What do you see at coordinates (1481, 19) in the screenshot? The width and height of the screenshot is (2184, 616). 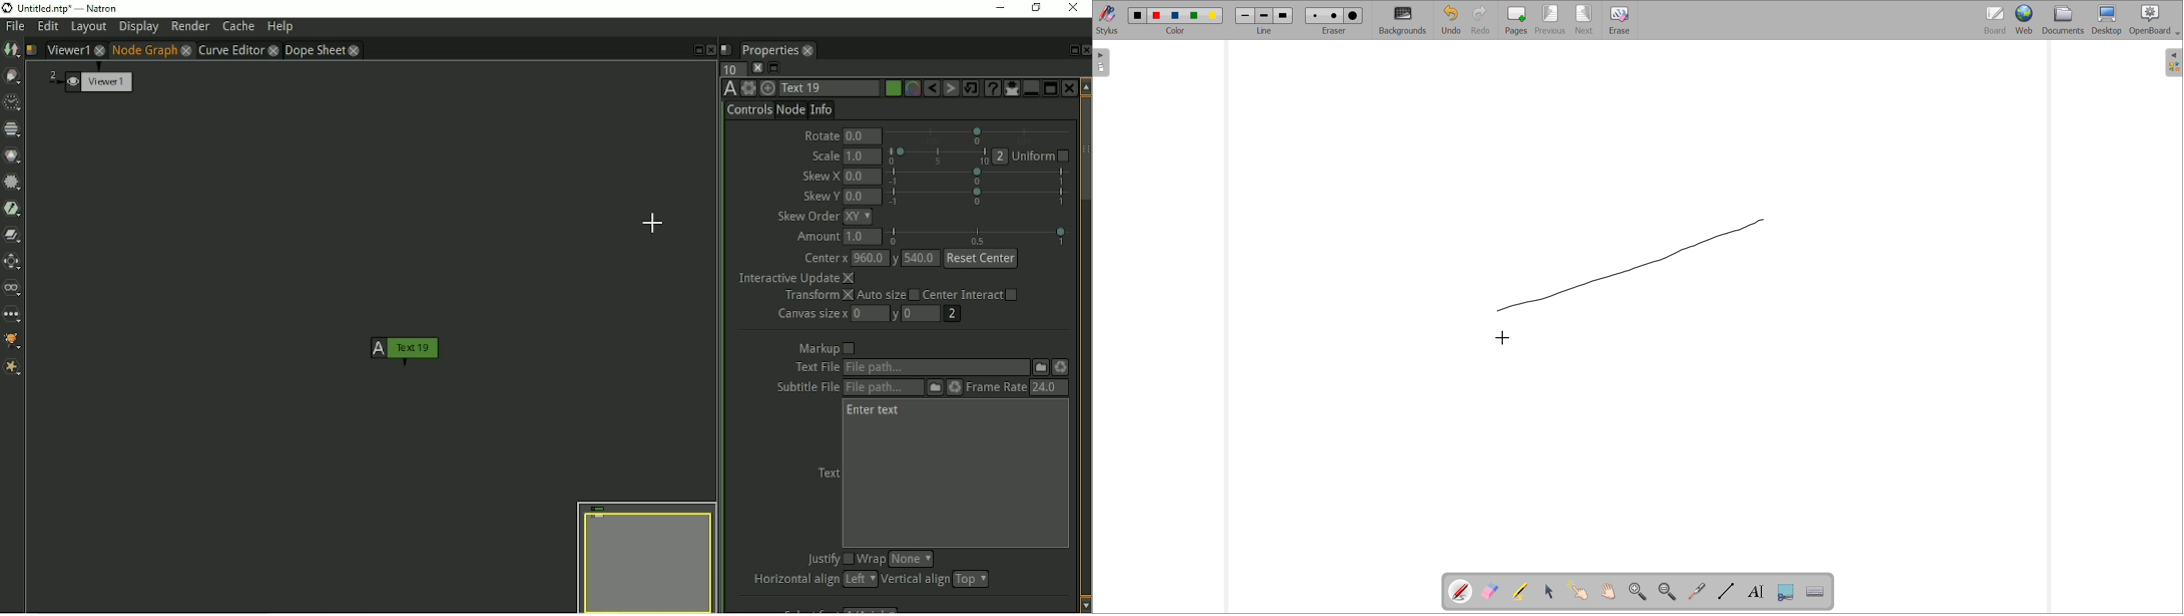 I see `redo` at bounding box center [1481, 19].